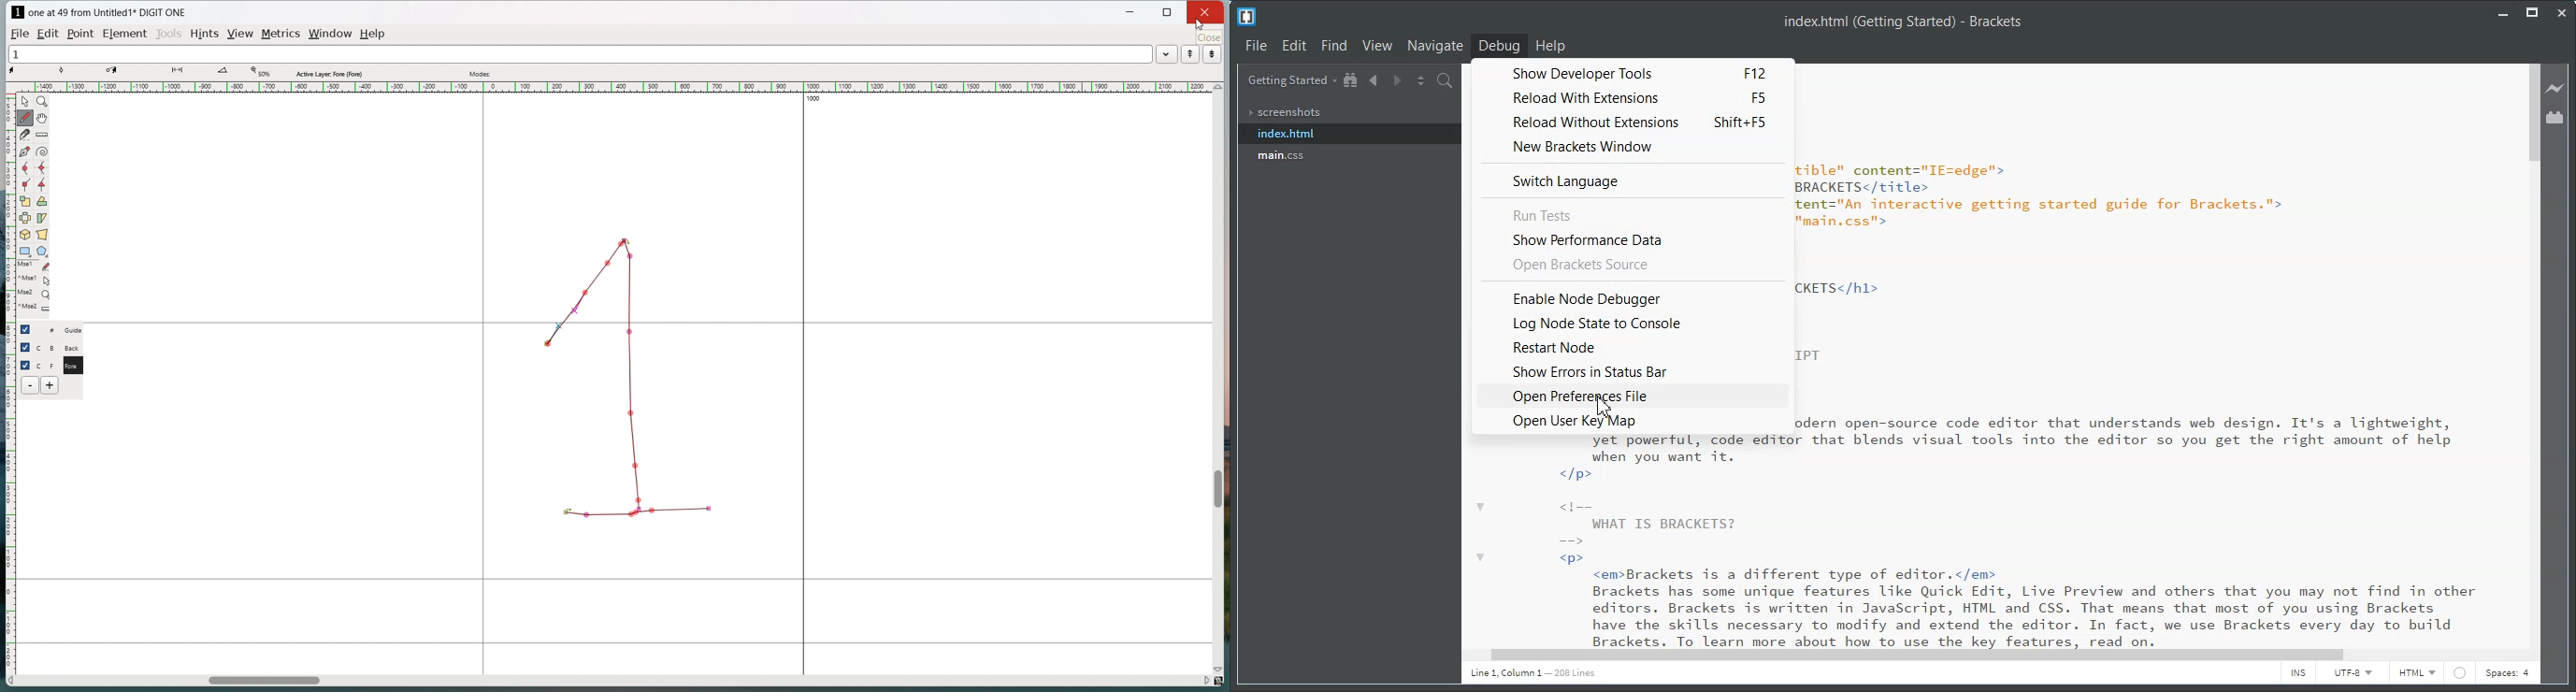 This screenshot has width=2576, height=700. I want to click on HTML, so click(2416, 674).